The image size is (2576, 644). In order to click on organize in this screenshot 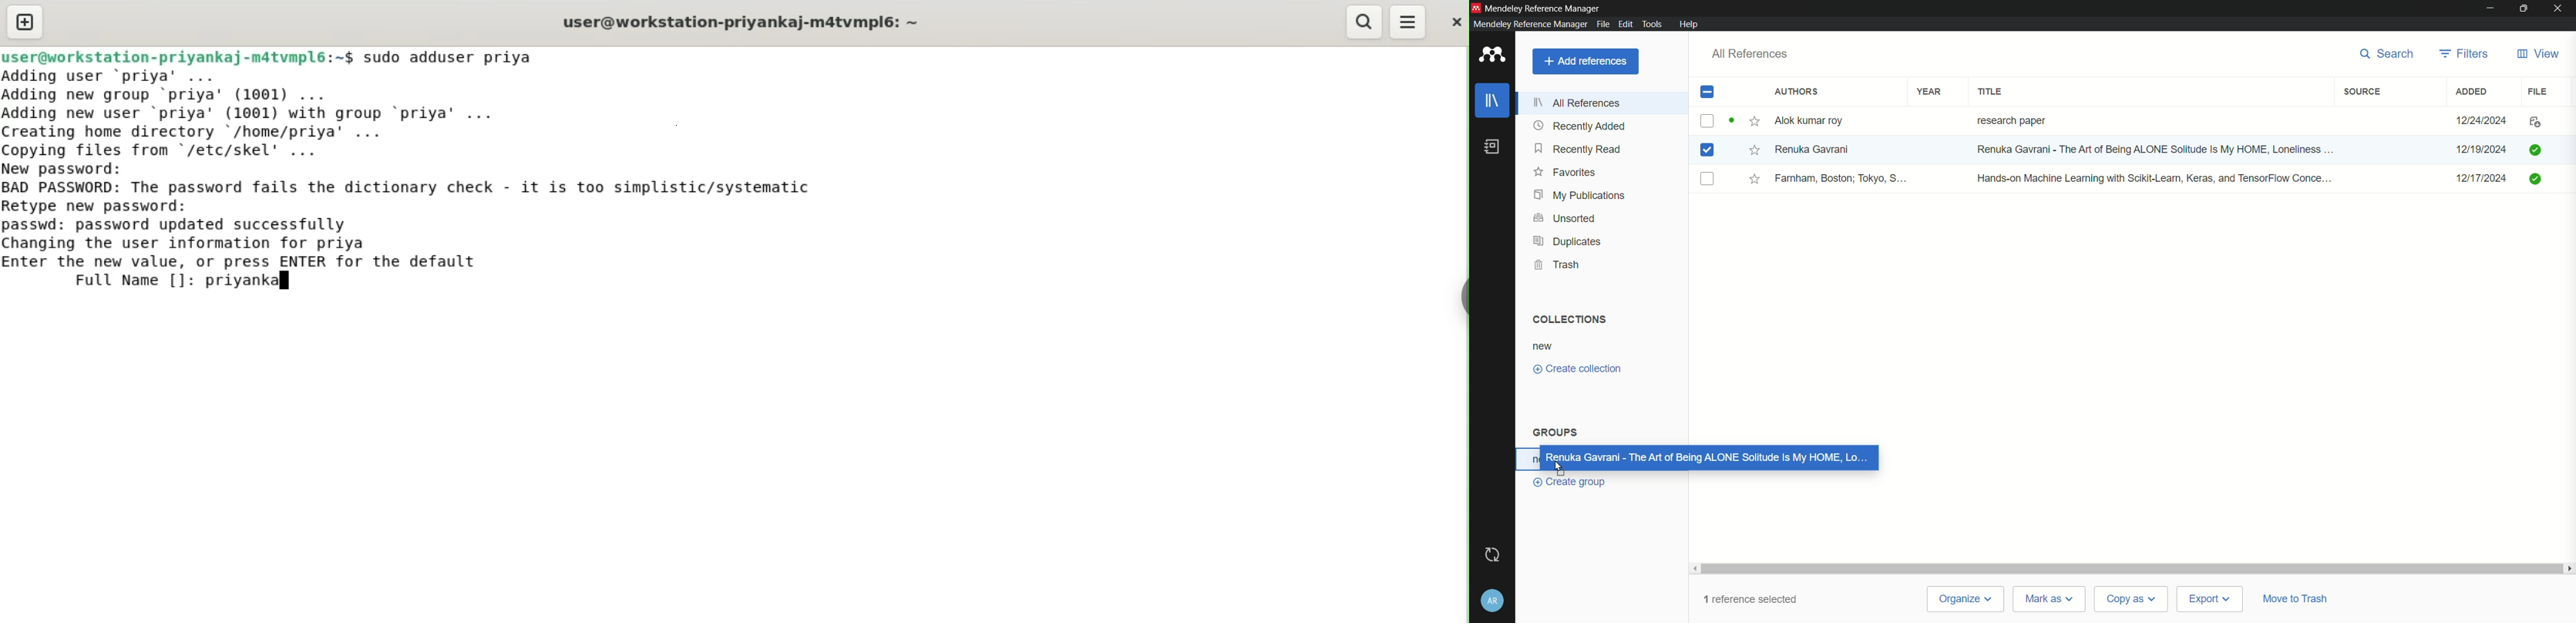, I will do `click(1969, 599)`.